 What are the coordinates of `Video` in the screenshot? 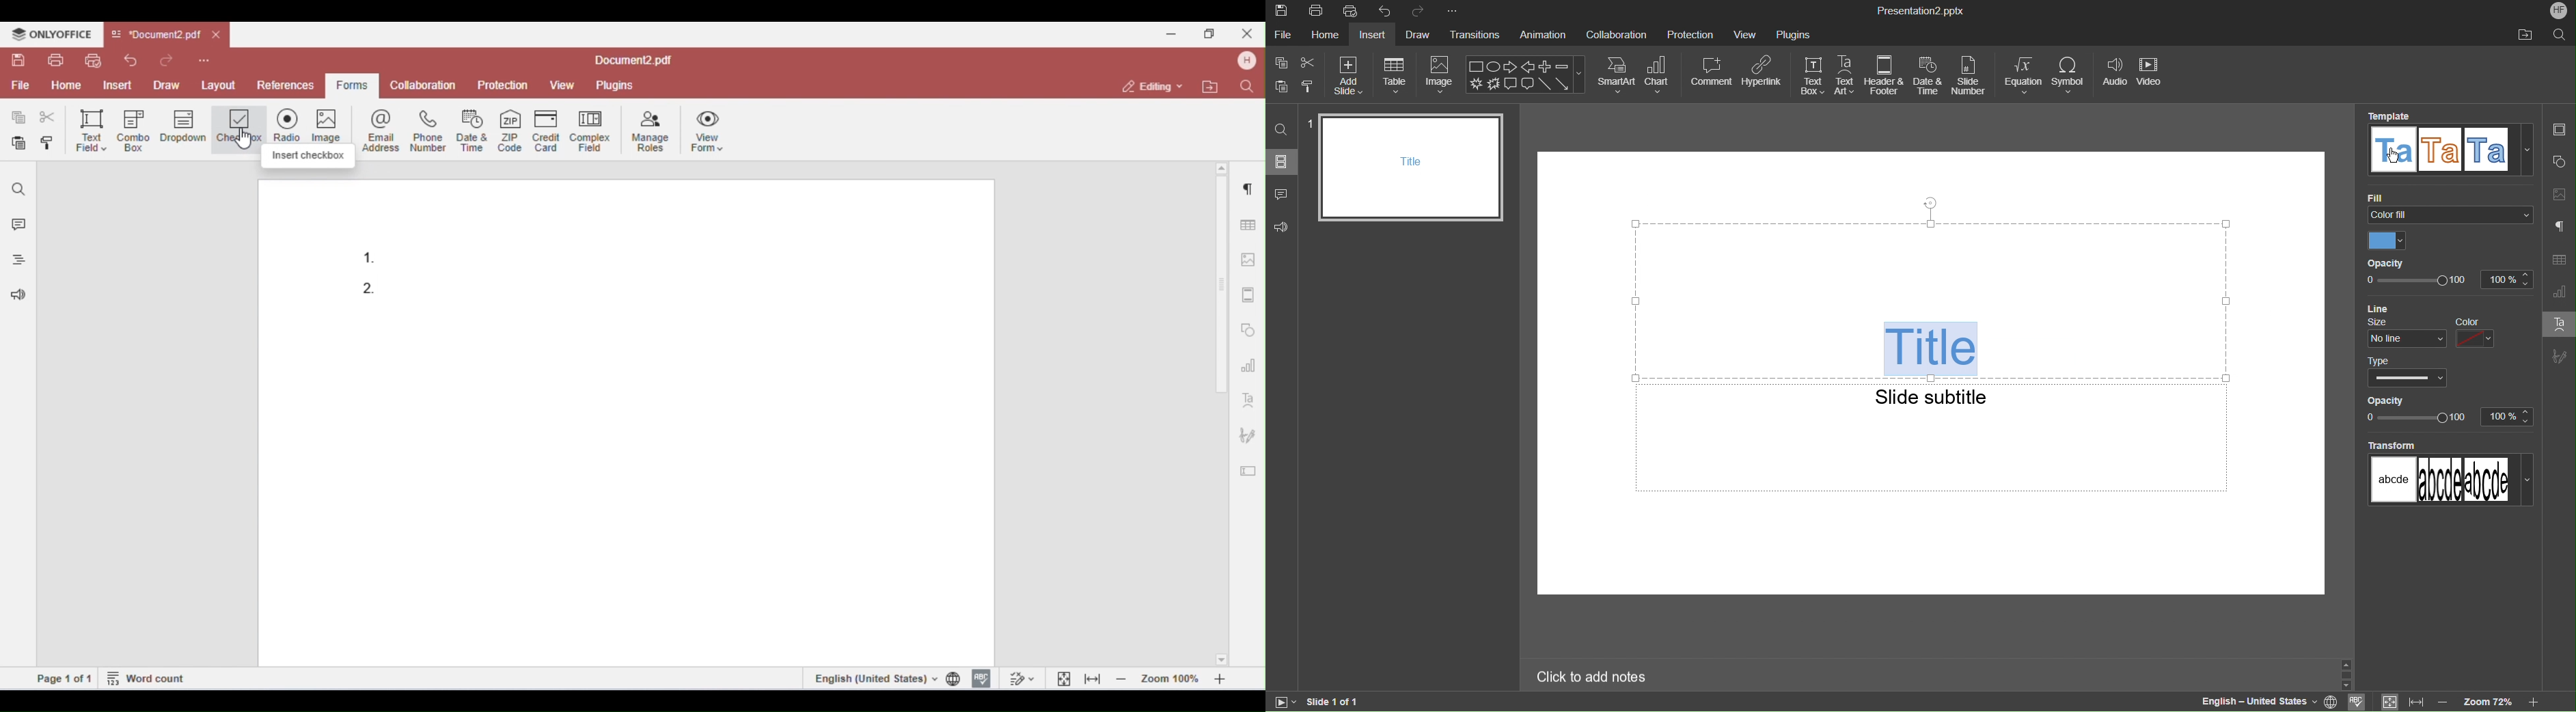 It's located at (2153, 75).